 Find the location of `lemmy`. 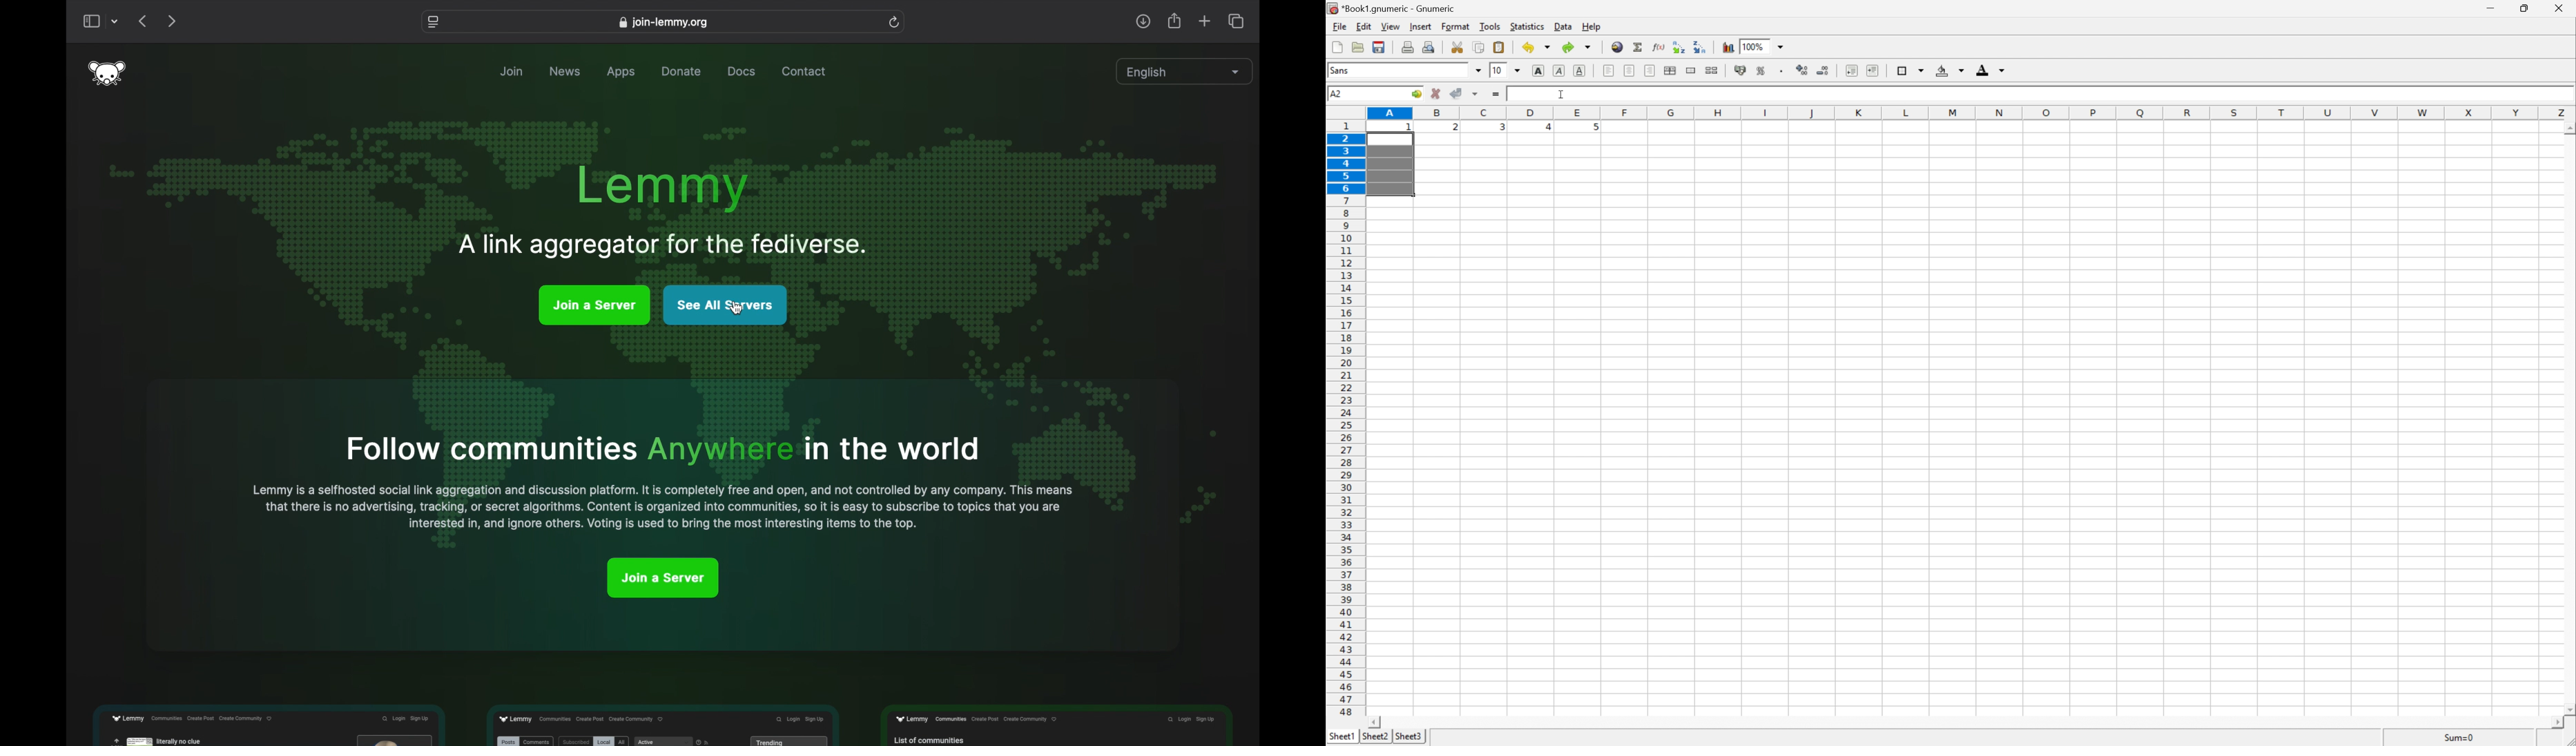

lemmy is located at coordinates (662, 189).